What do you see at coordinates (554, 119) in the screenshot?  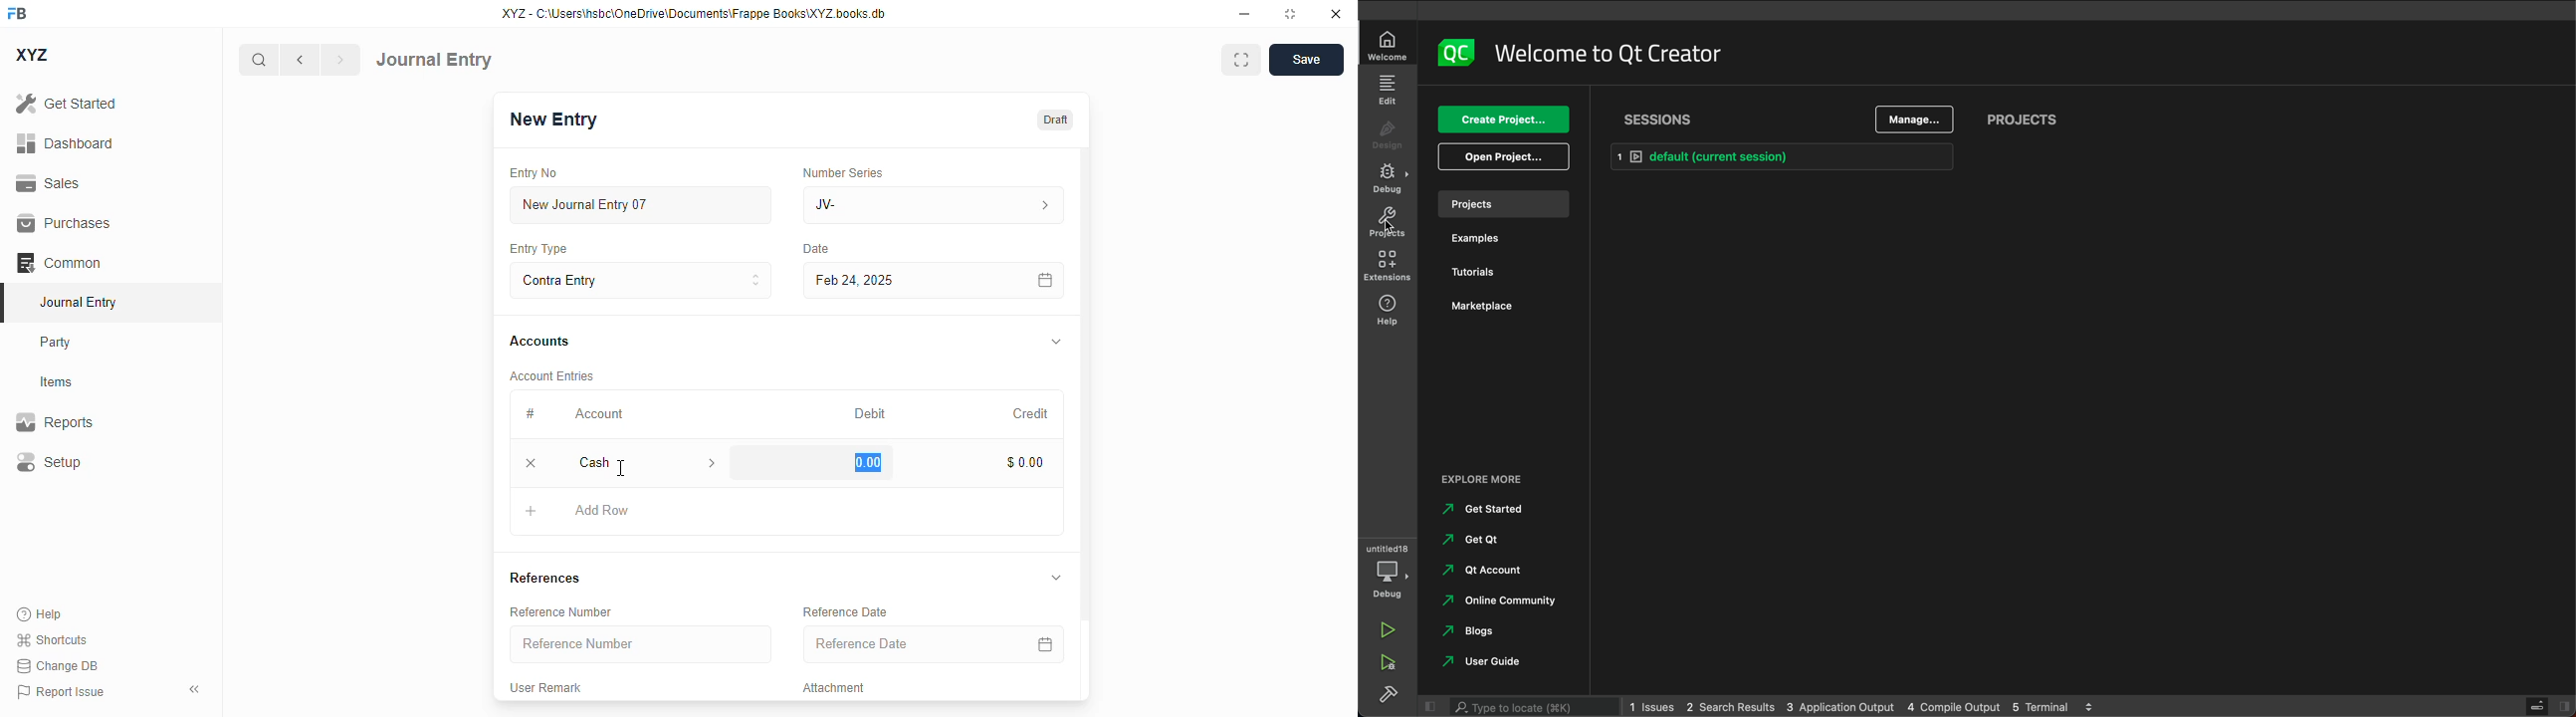 I see `new entry` at bounding box center [554, 119].